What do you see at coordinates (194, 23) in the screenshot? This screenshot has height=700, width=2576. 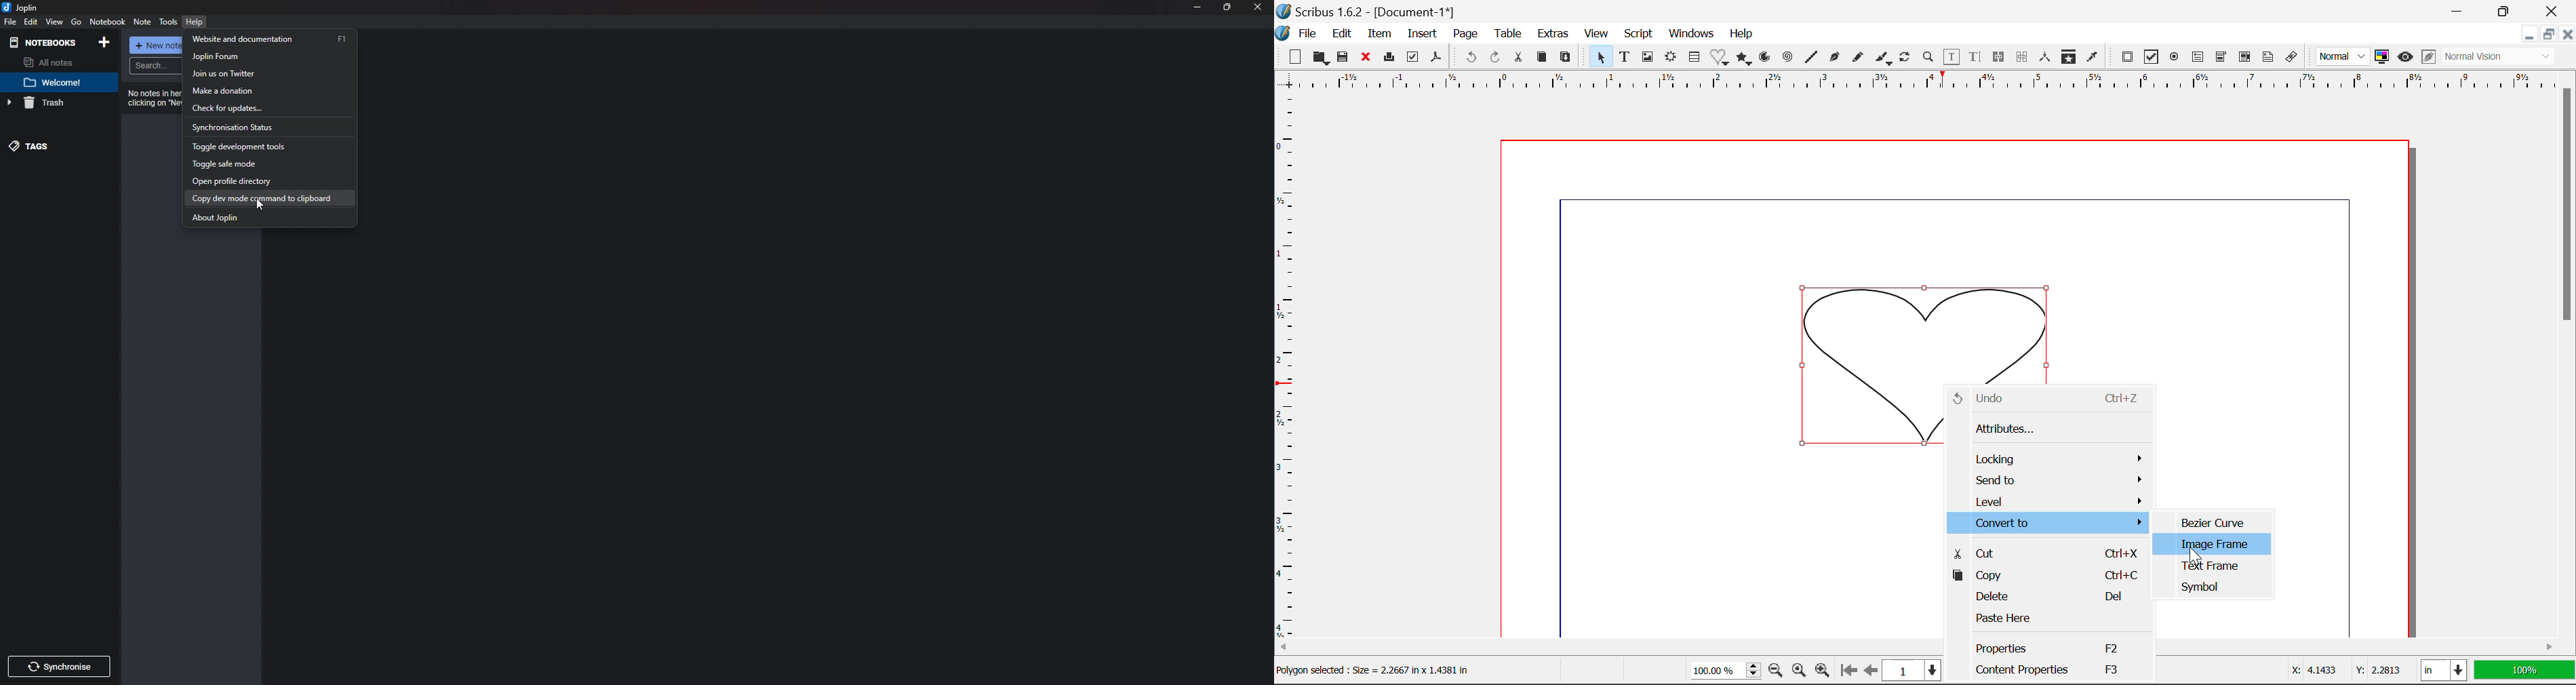 I see `help` at bounding box center [194, 23].